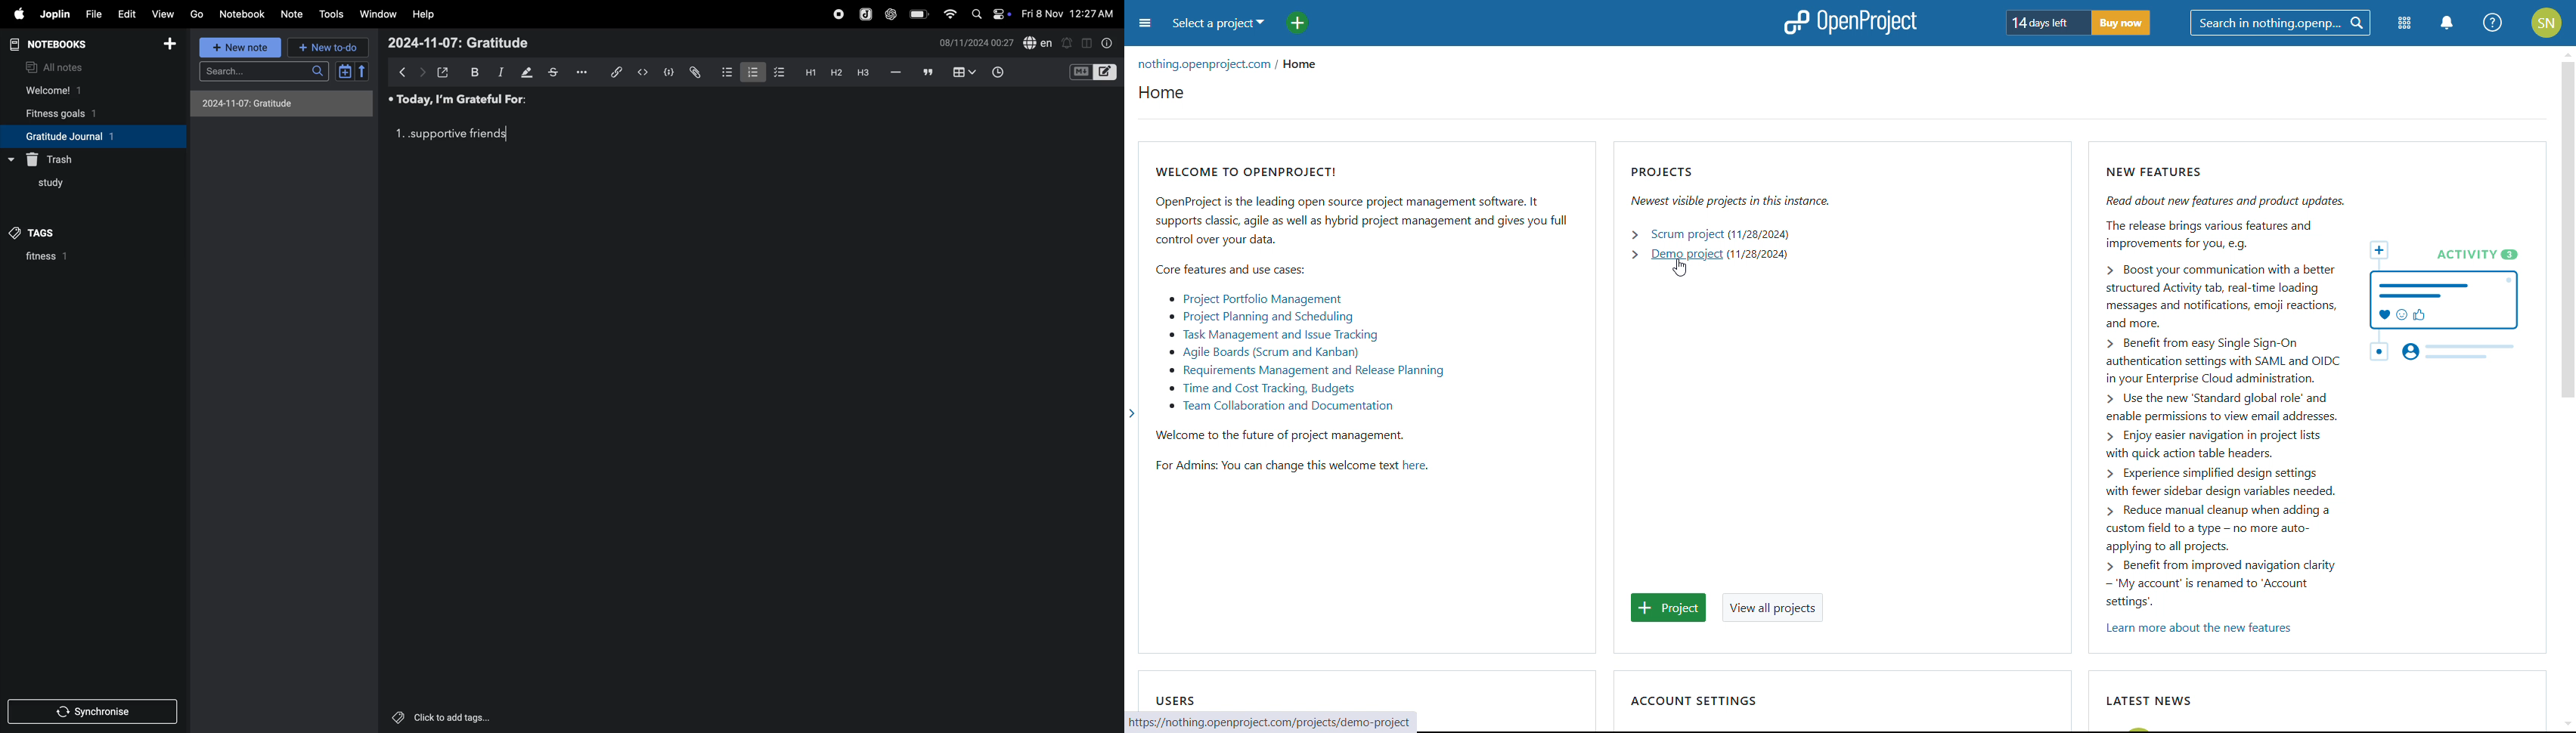 The height and width of the screenshot is (756, 2576). I want to click on 2024-11-07: Gratitude, so click(282, 103).